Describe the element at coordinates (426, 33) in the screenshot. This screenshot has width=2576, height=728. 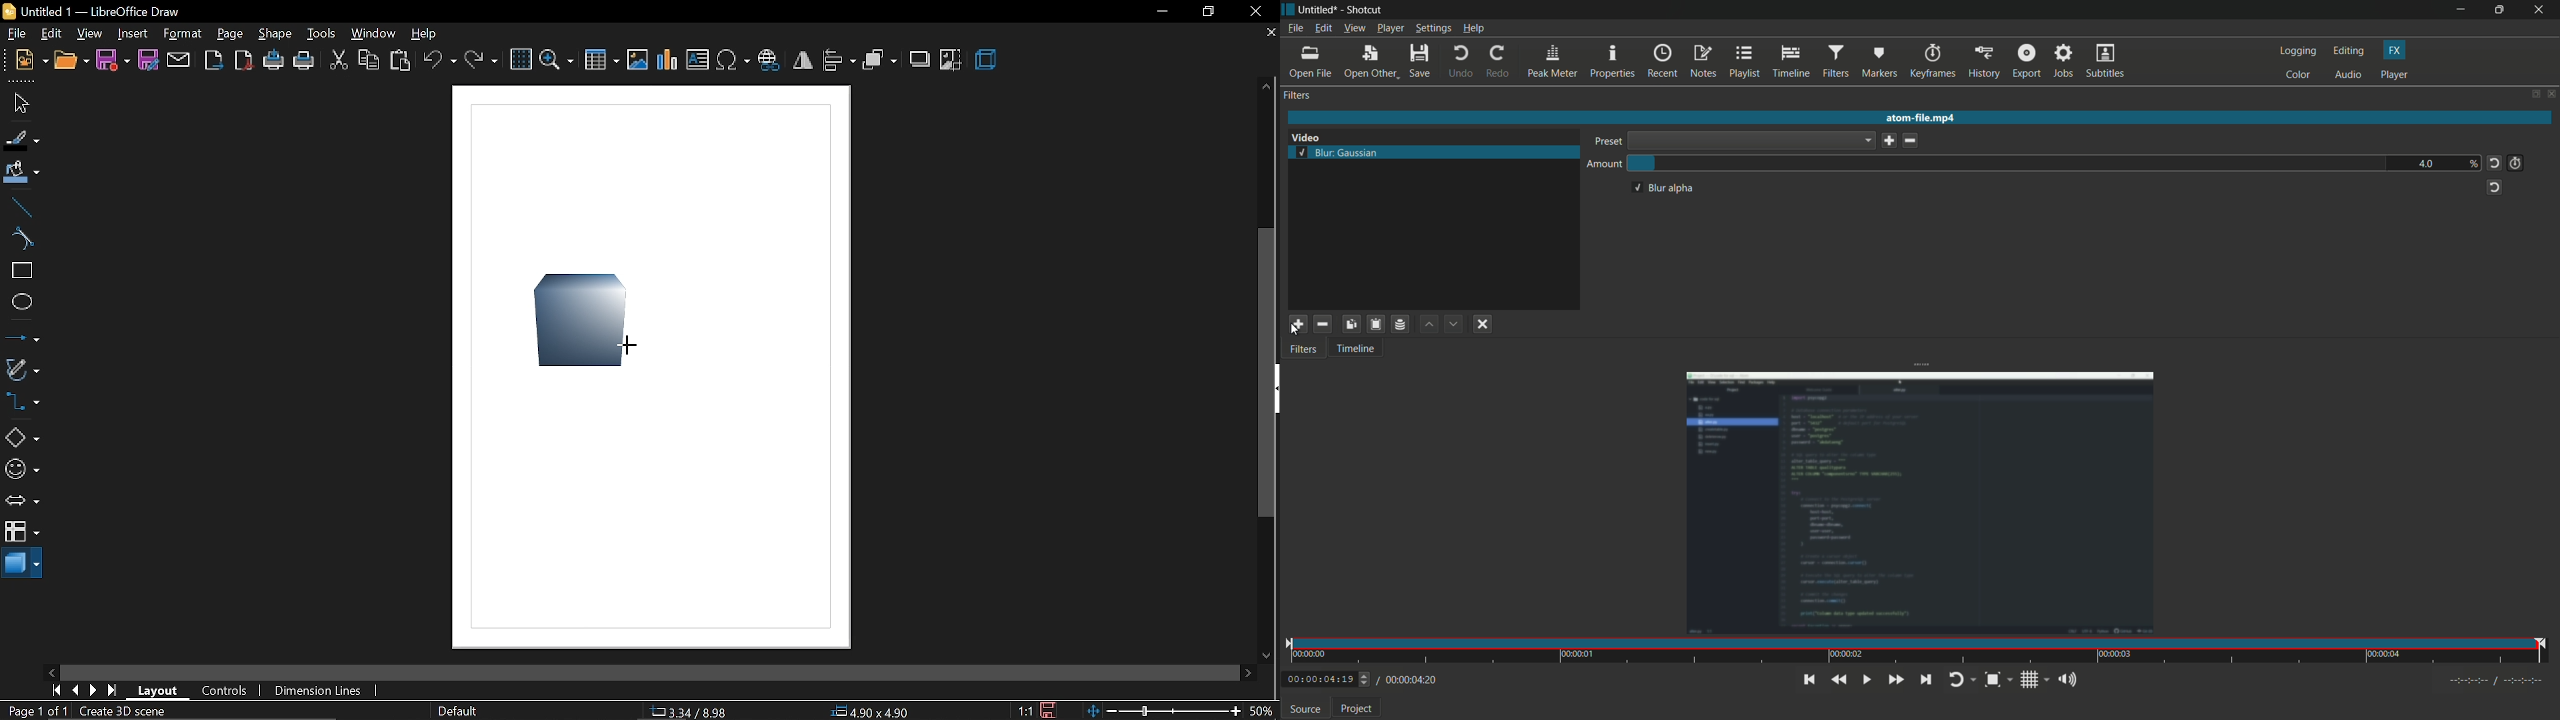
I see `help` at that location.